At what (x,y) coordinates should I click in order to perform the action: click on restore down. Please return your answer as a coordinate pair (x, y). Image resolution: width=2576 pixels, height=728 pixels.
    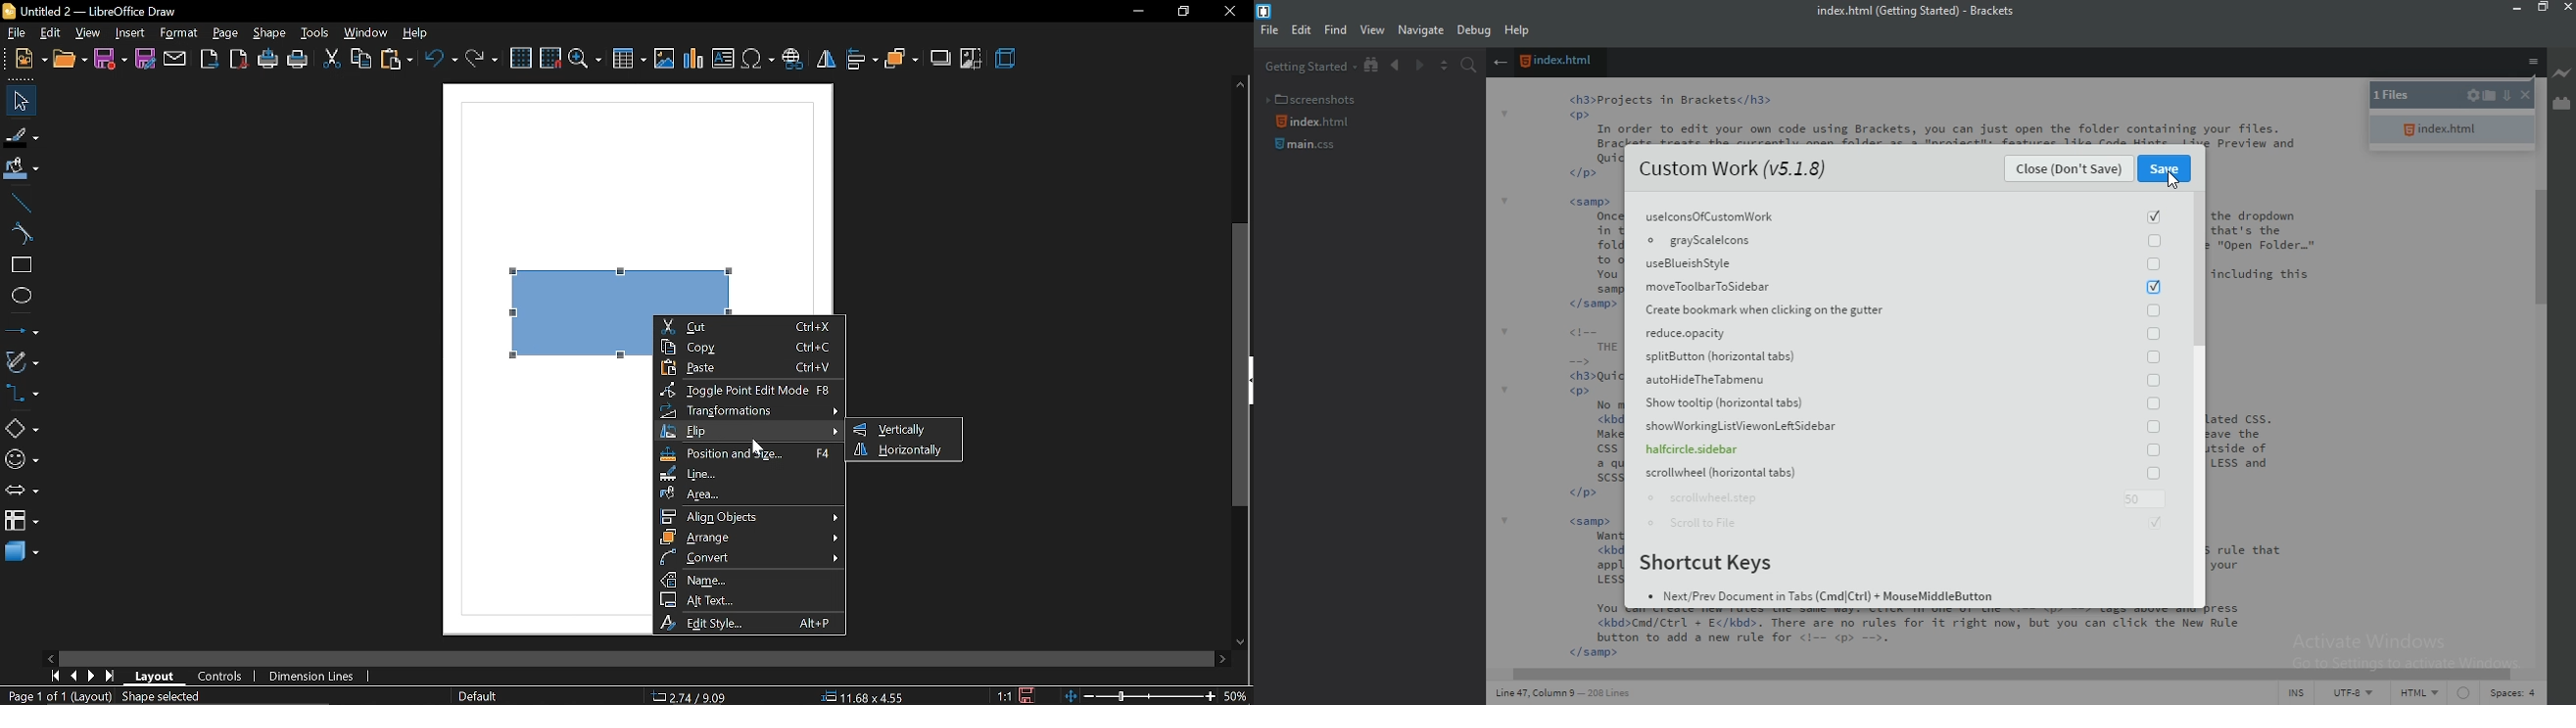
    Looking at the image, I should click on (1178, 12).